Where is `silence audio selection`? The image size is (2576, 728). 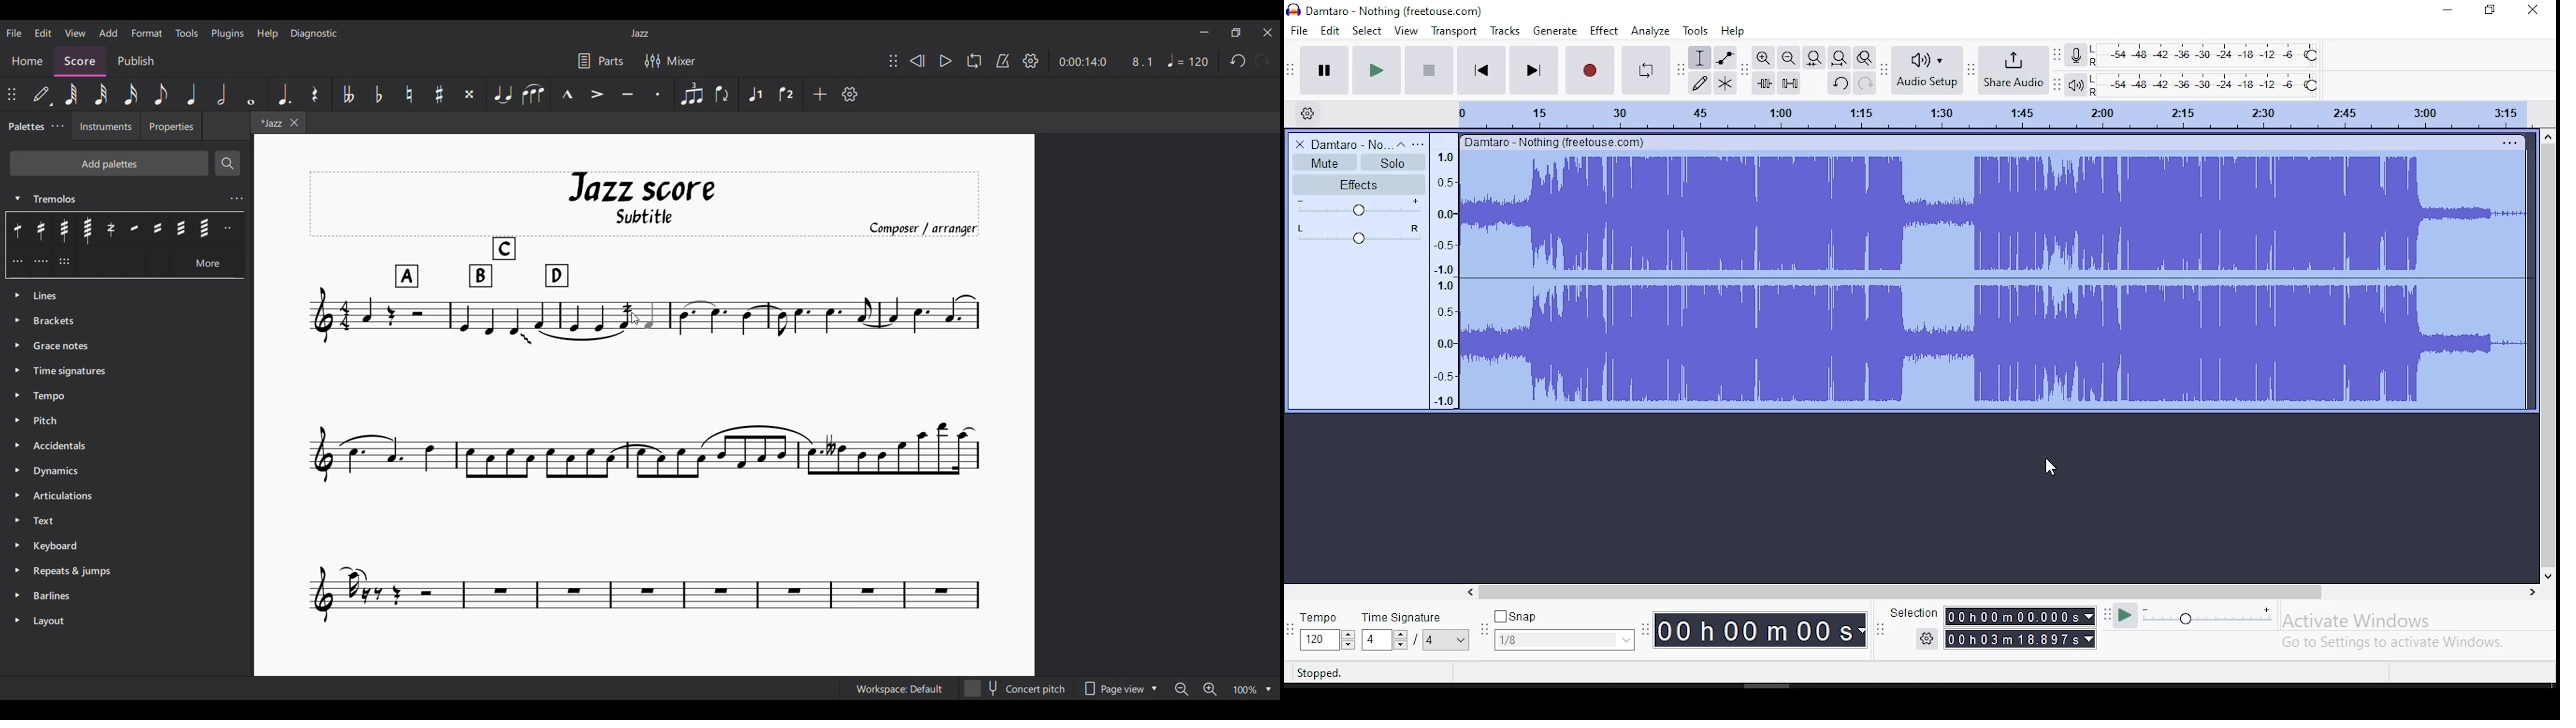
silence audio selection is located at coordinates (1790, 82).